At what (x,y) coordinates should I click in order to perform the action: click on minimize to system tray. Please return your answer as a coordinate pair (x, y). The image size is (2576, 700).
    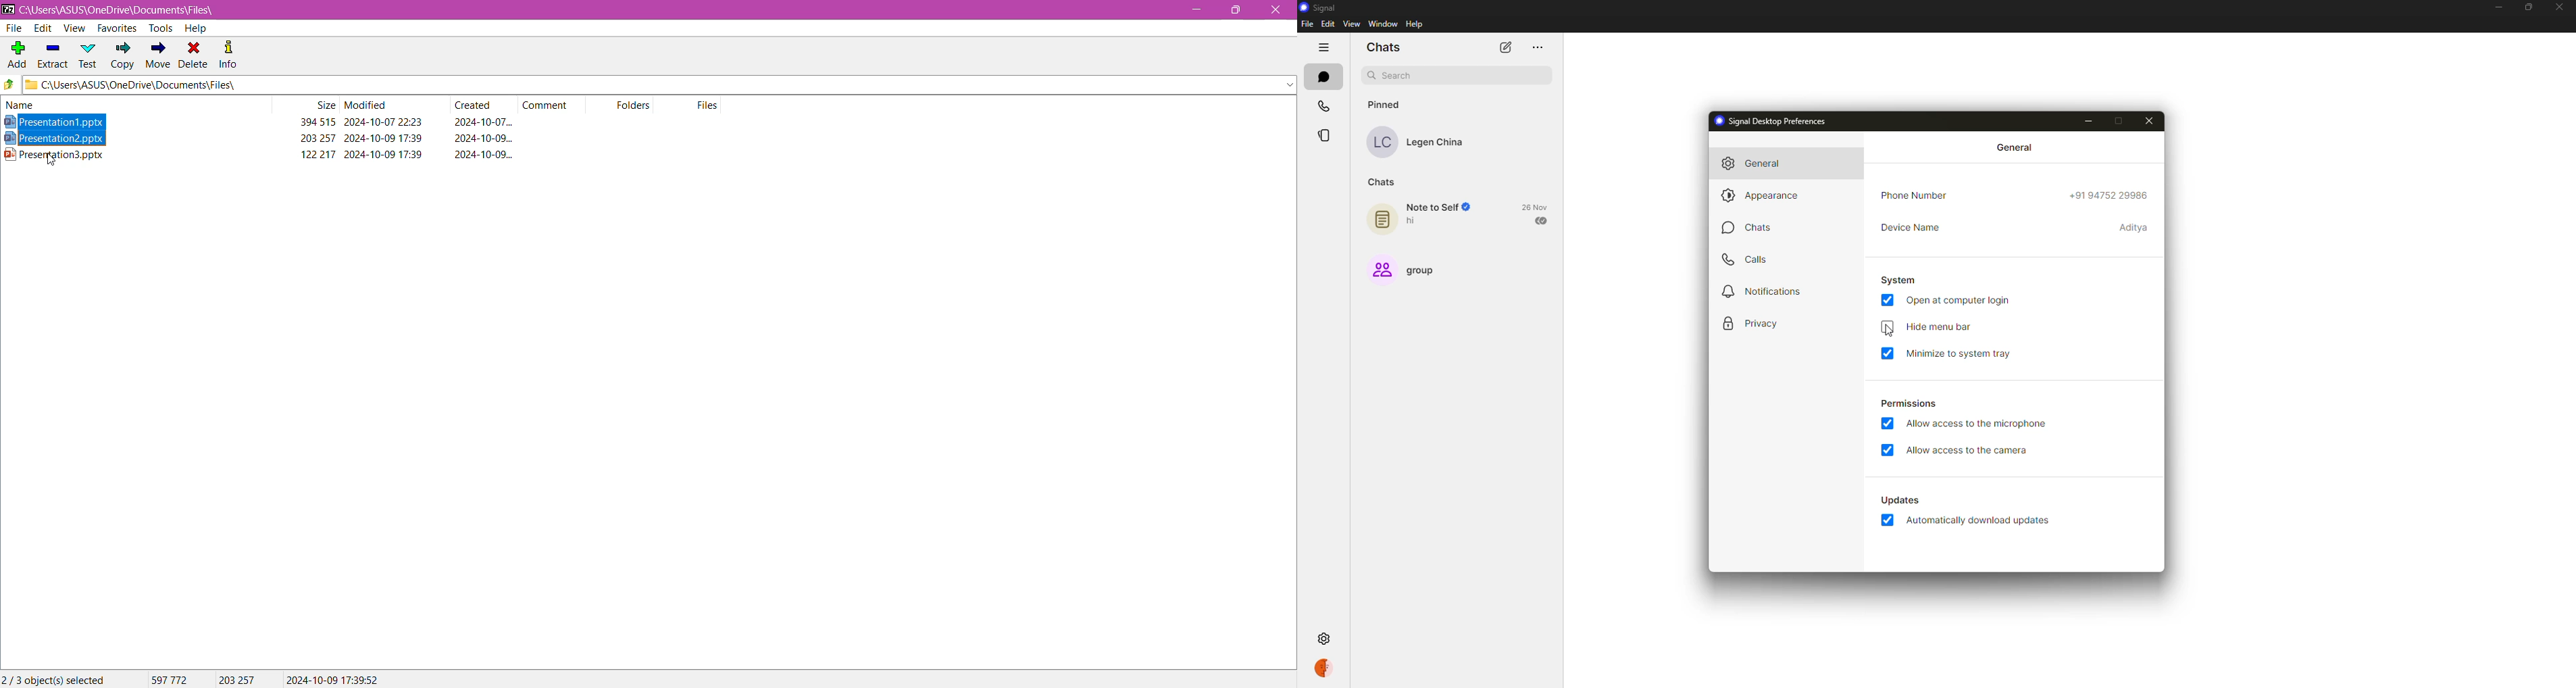
    Looking at the image, I should click on (1962, 354).